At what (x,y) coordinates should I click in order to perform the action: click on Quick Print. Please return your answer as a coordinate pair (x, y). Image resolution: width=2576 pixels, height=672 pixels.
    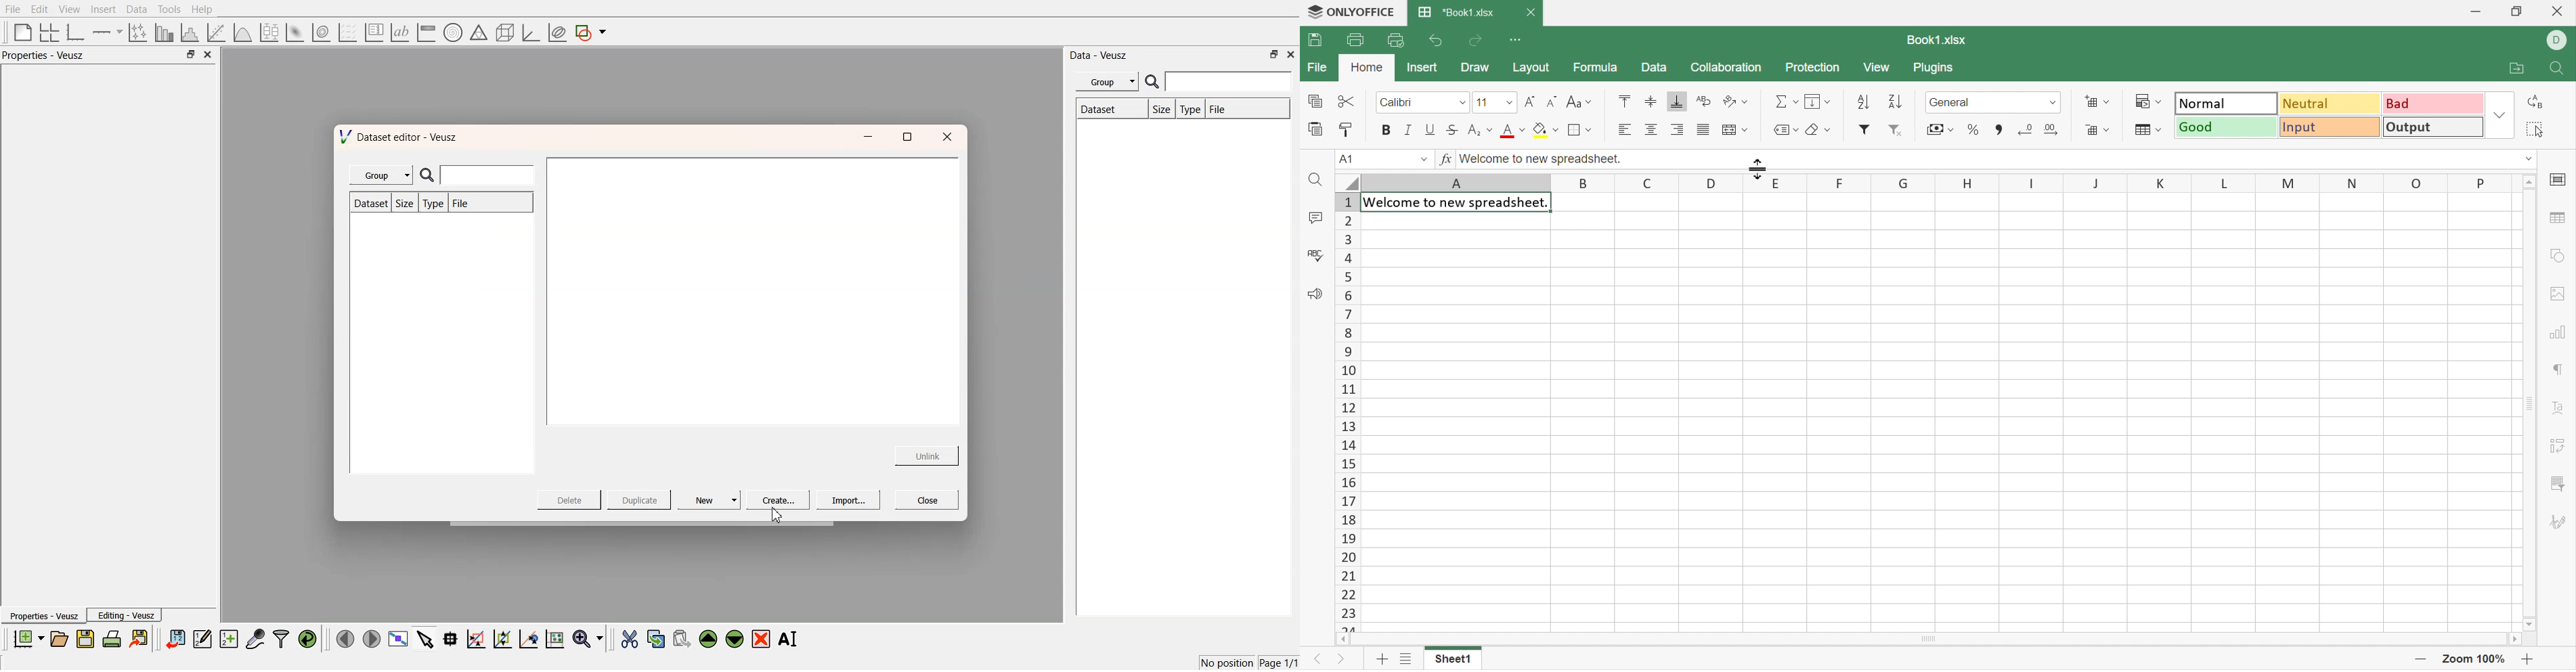
    Looking at the image, I should click on (1395, 39).